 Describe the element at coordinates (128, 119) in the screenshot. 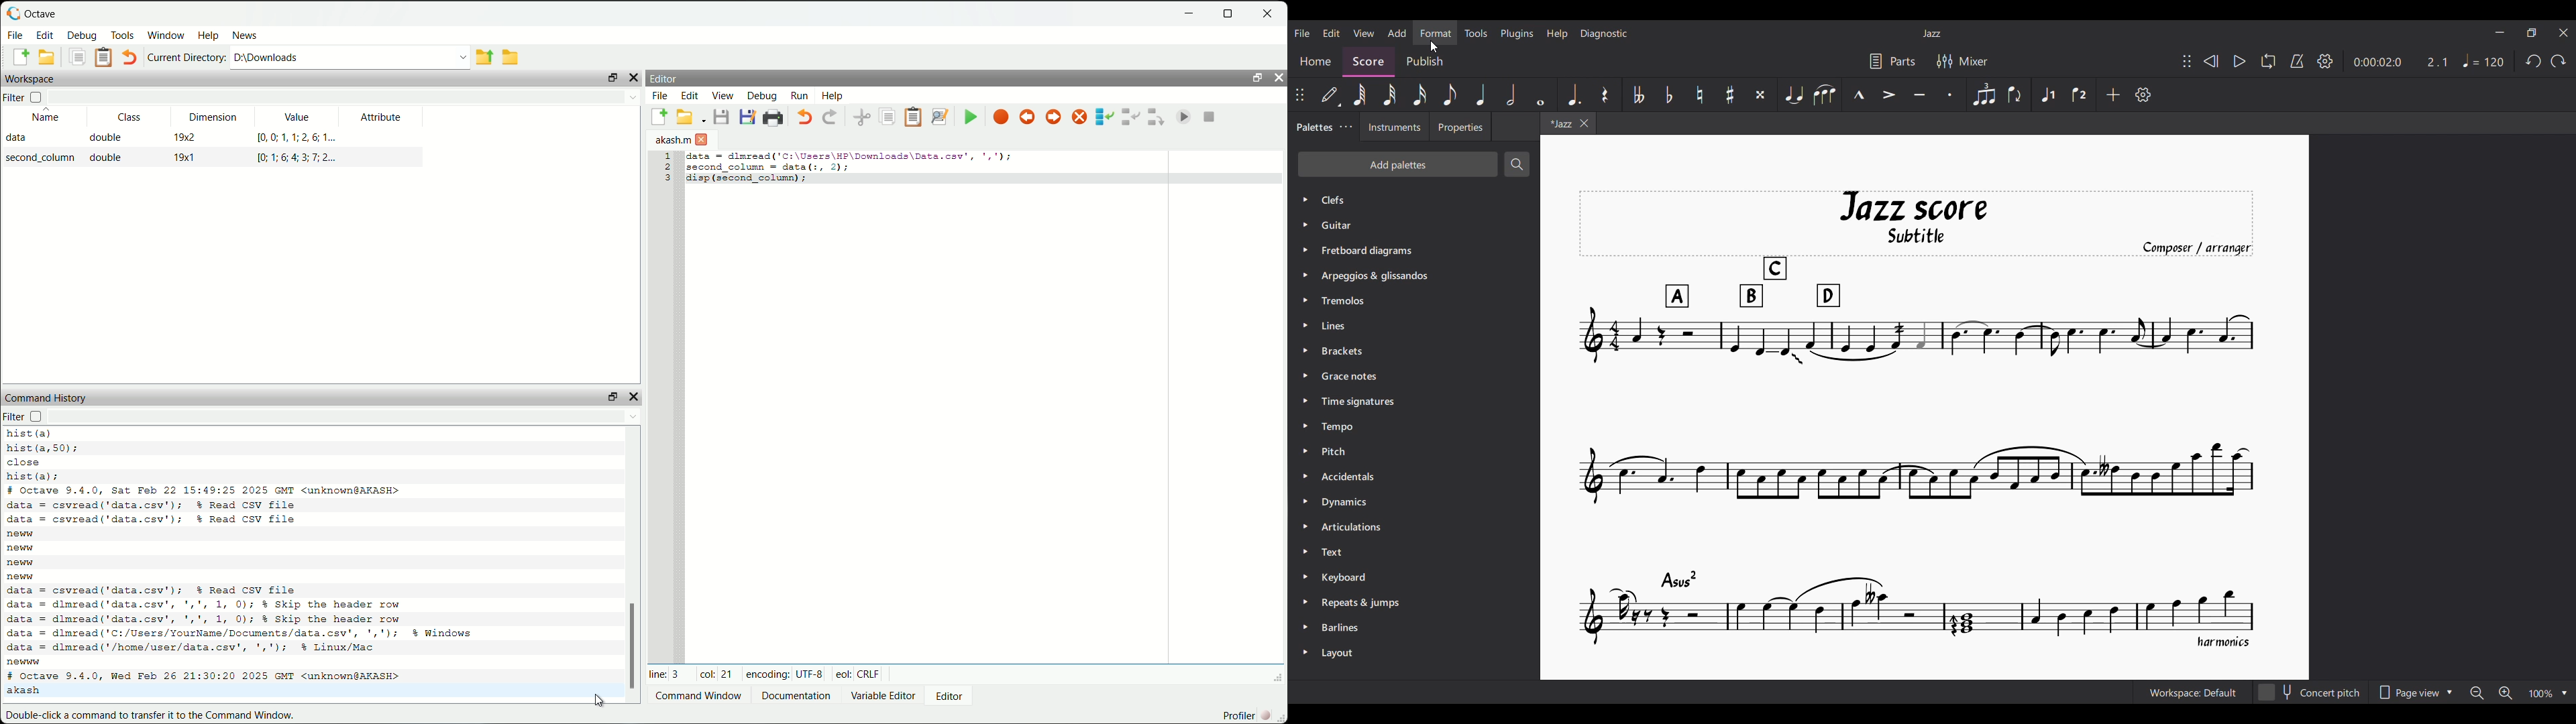

I see `class` at that location.